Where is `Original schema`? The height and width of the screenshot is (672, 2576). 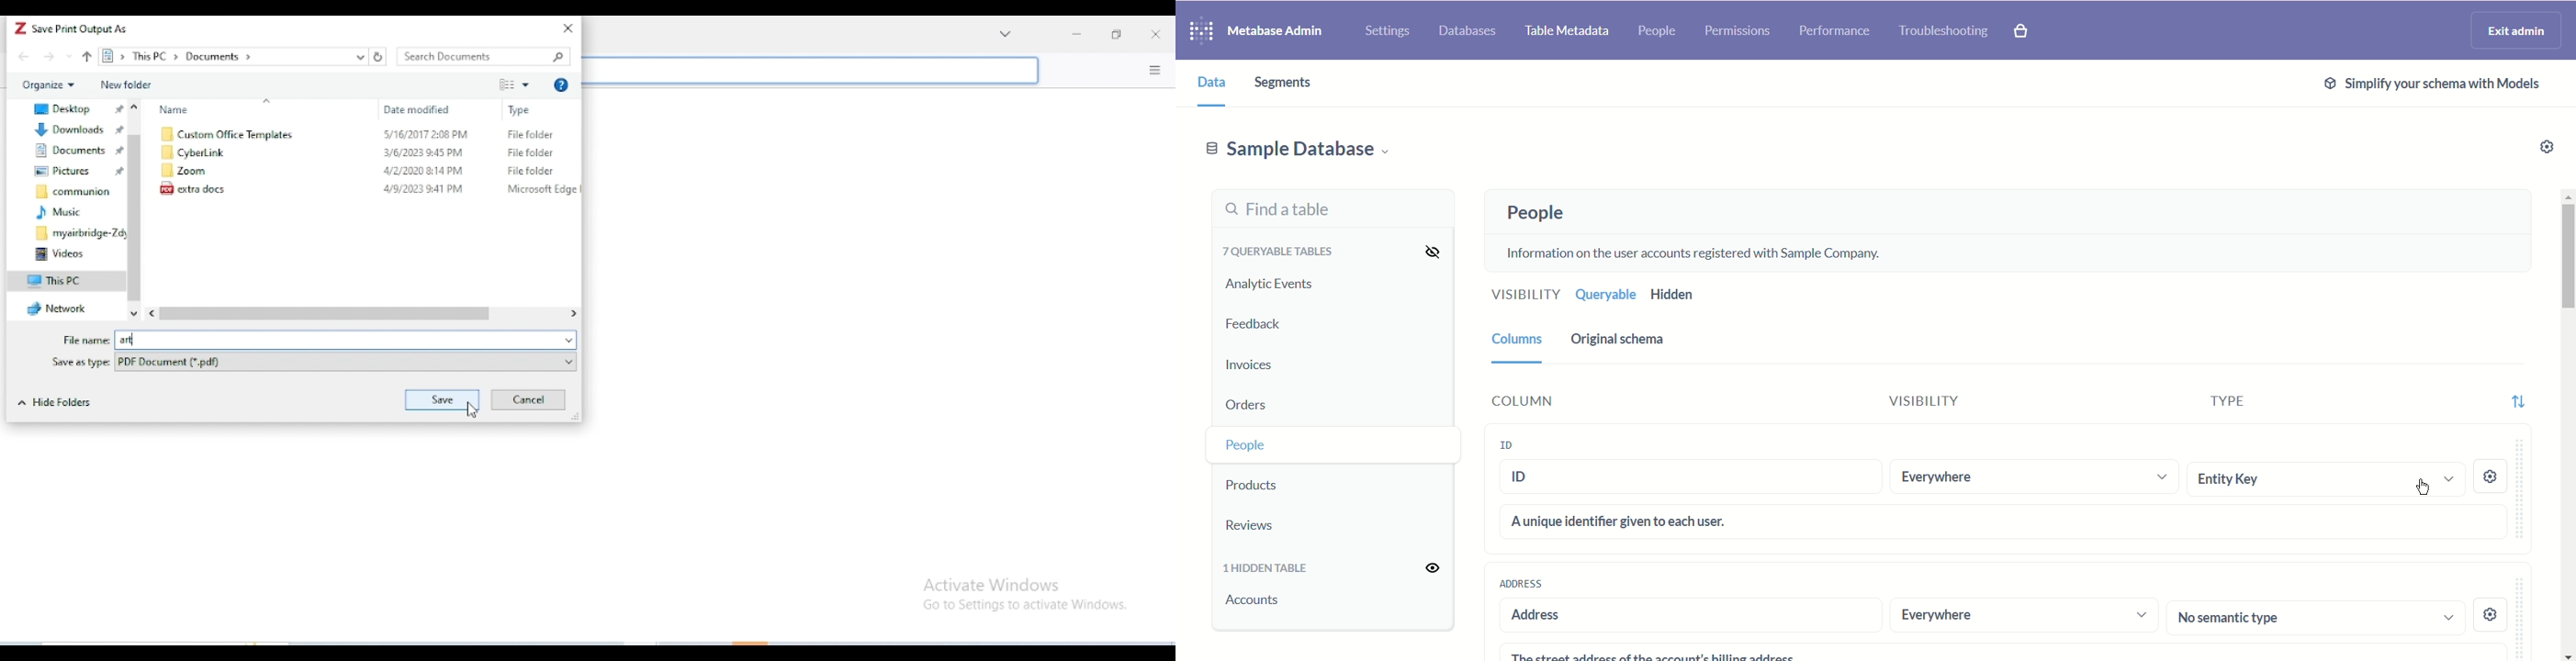
Original schema is located at coordinates (1621, 339).